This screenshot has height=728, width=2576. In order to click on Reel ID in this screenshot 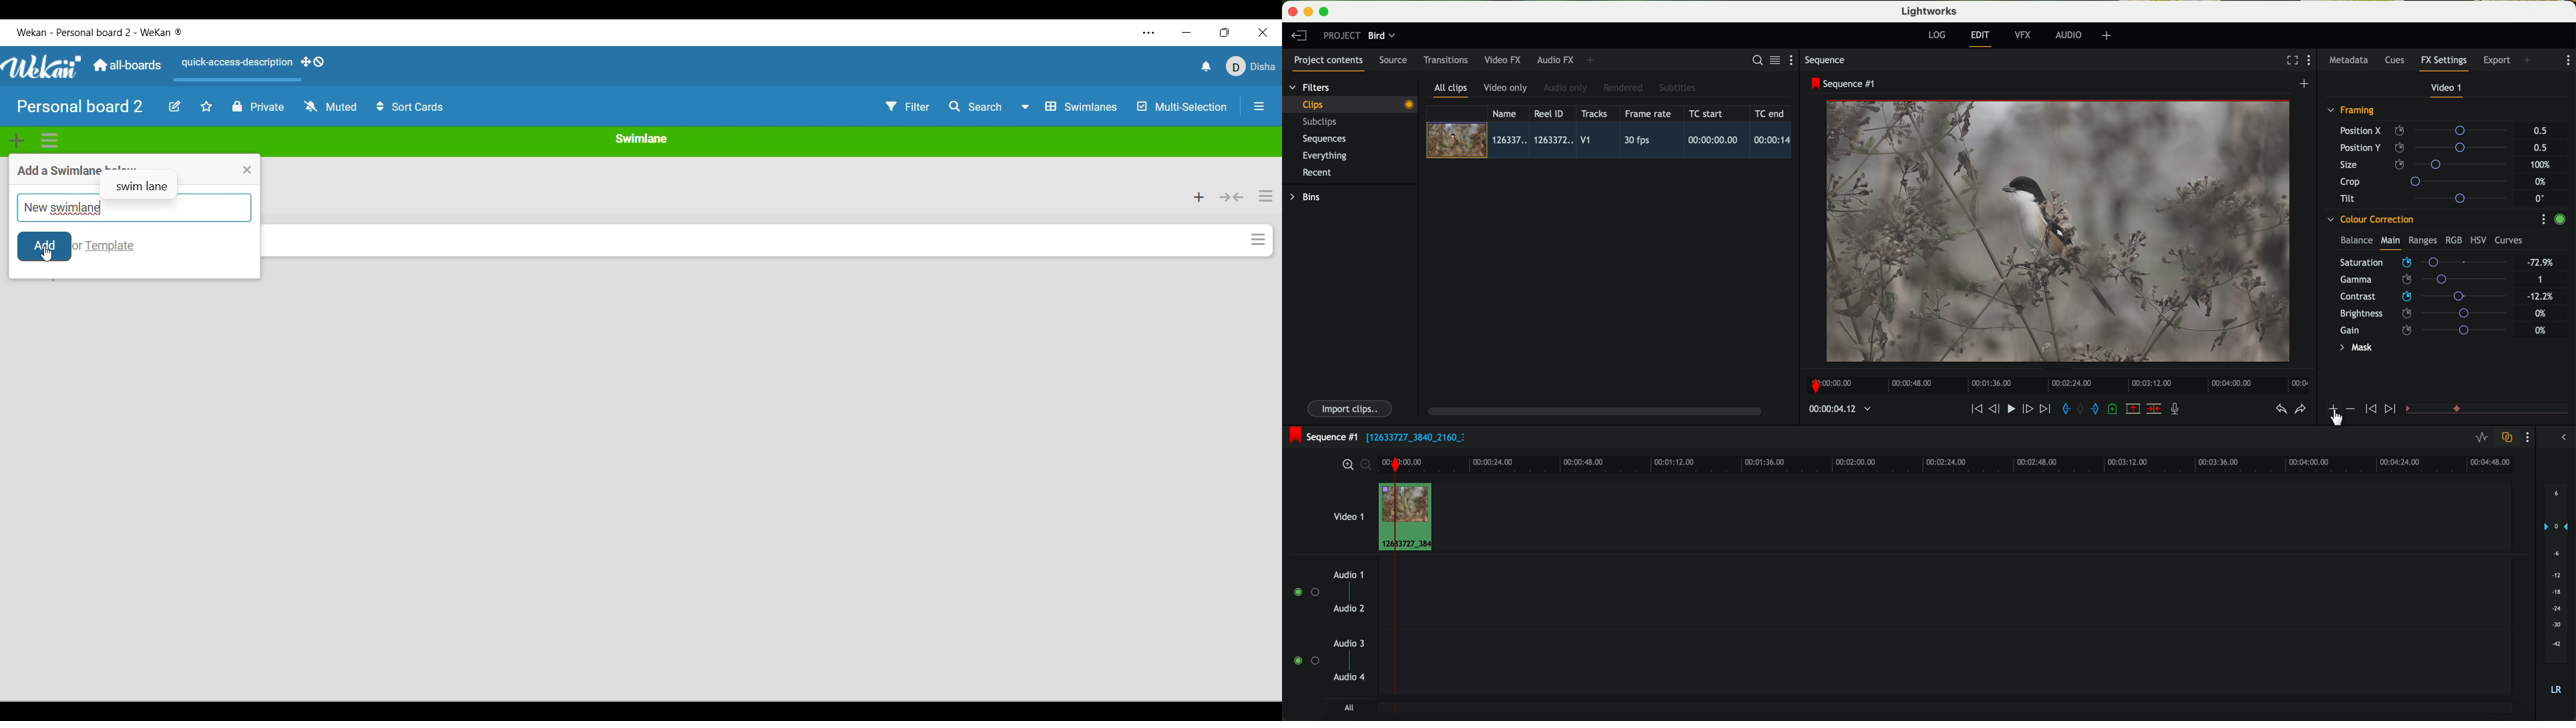, I will do `click(1552, 113)`.